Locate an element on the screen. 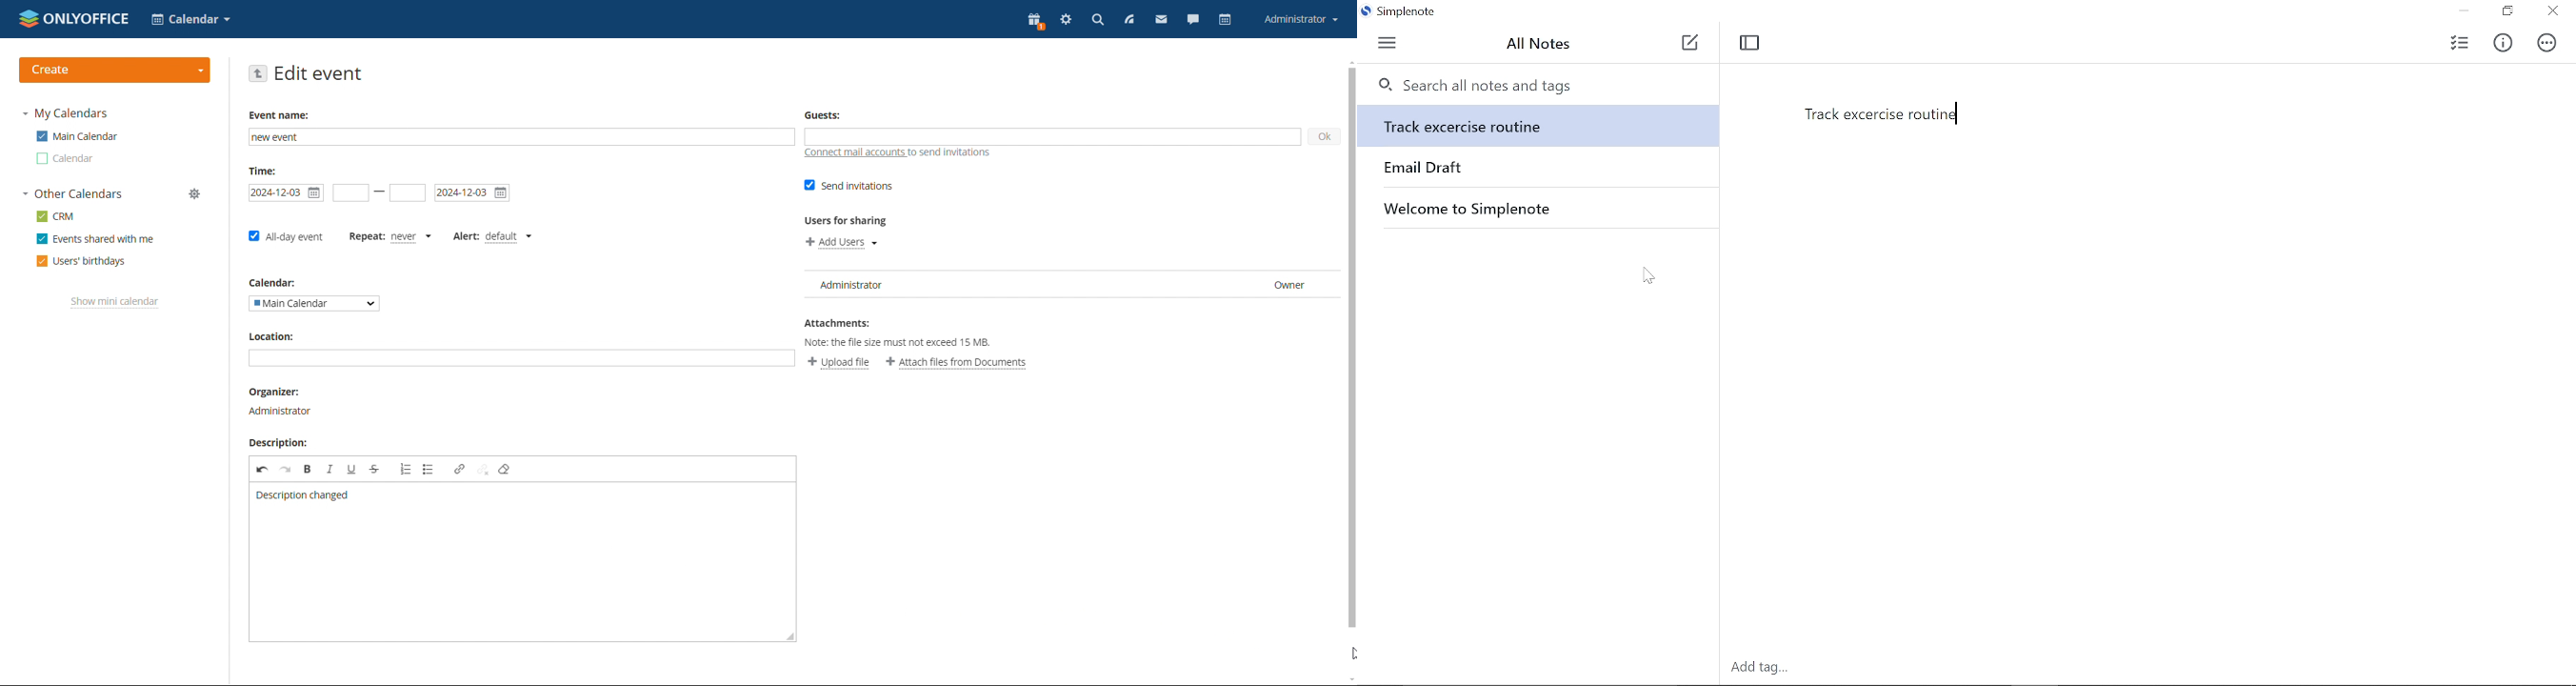  Search all notes and tags is located at coordinates (1476, 86).